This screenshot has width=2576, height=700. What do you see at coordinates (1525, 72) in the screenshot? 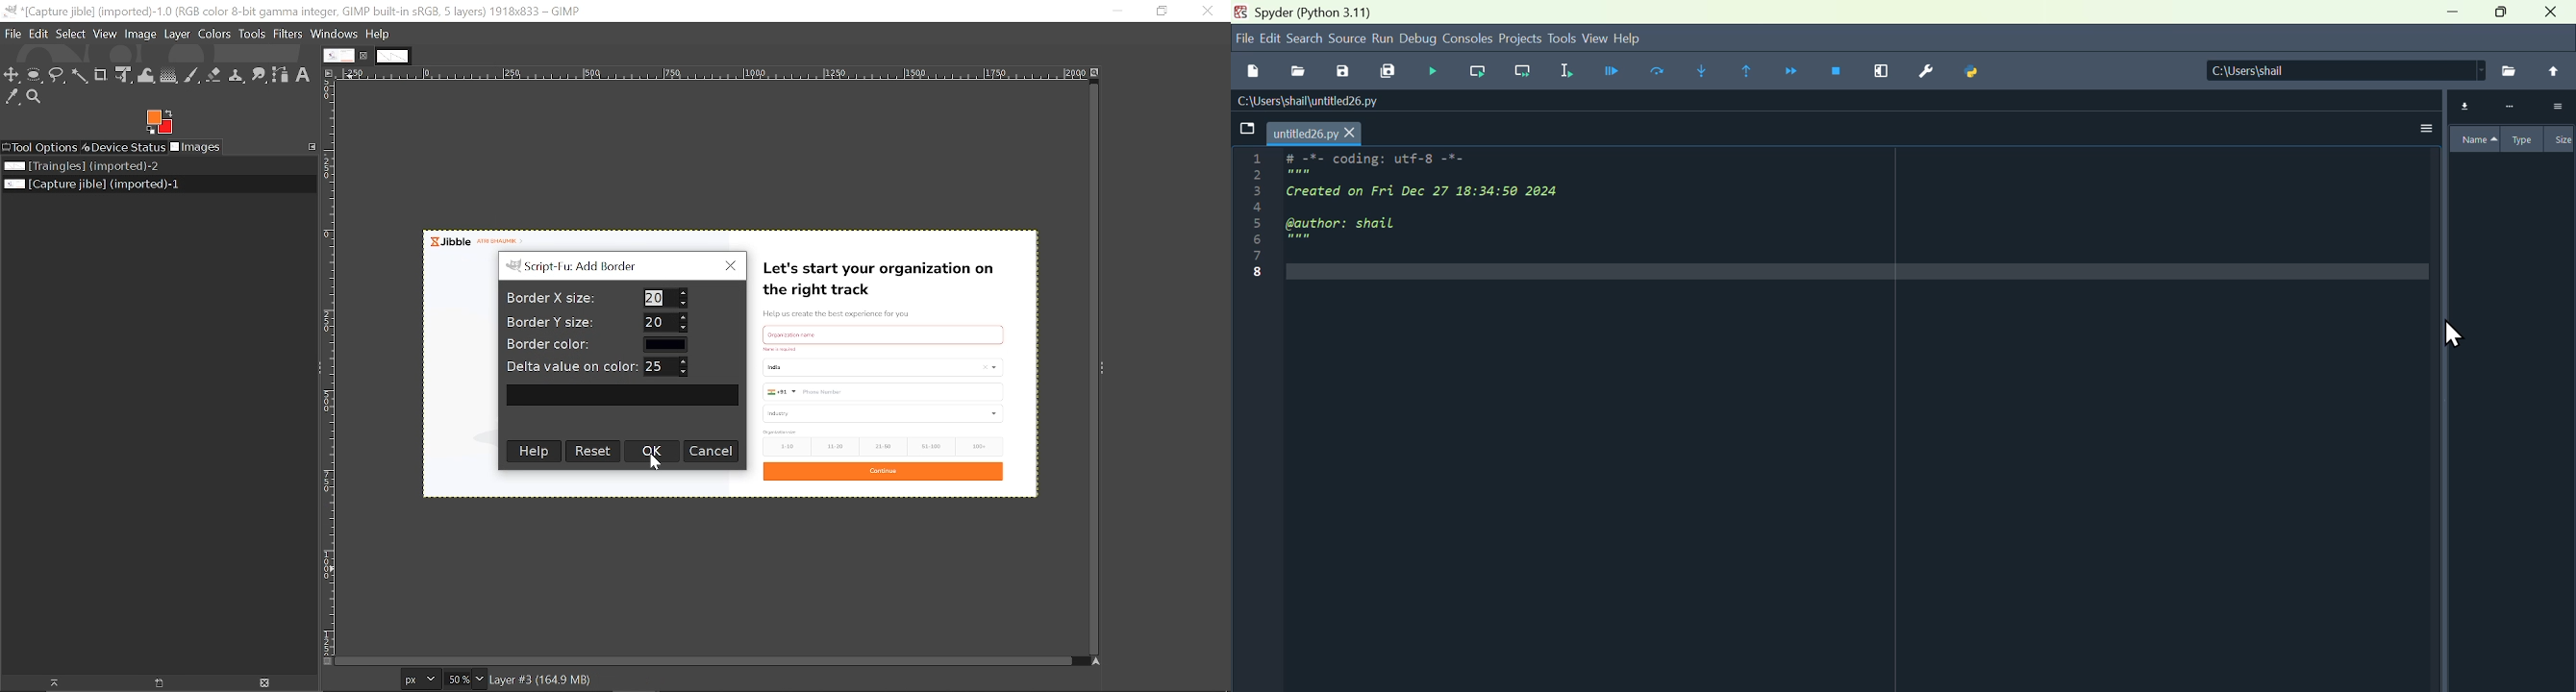
I see `Run current line and go to the next one` at bounding box center [1525, 72].